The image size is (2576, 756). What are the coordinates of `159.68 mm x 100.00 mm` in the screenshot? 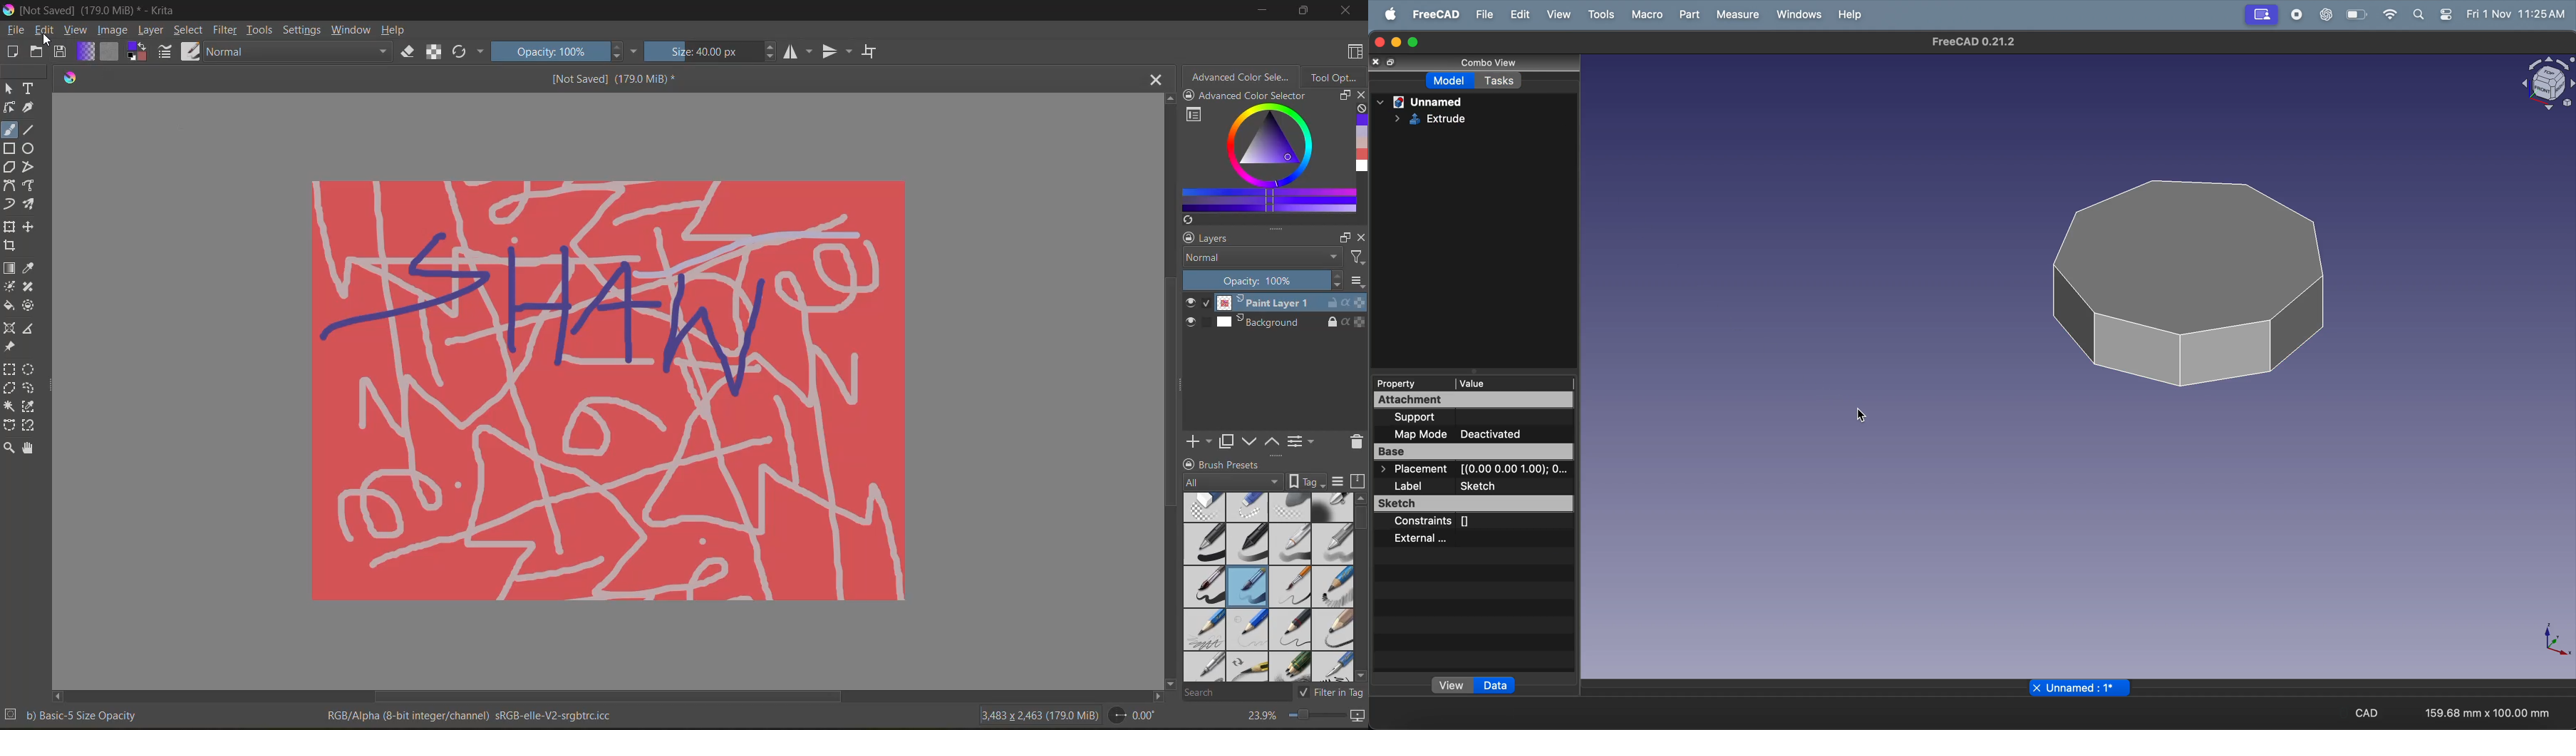 It's located at (2486, 712).